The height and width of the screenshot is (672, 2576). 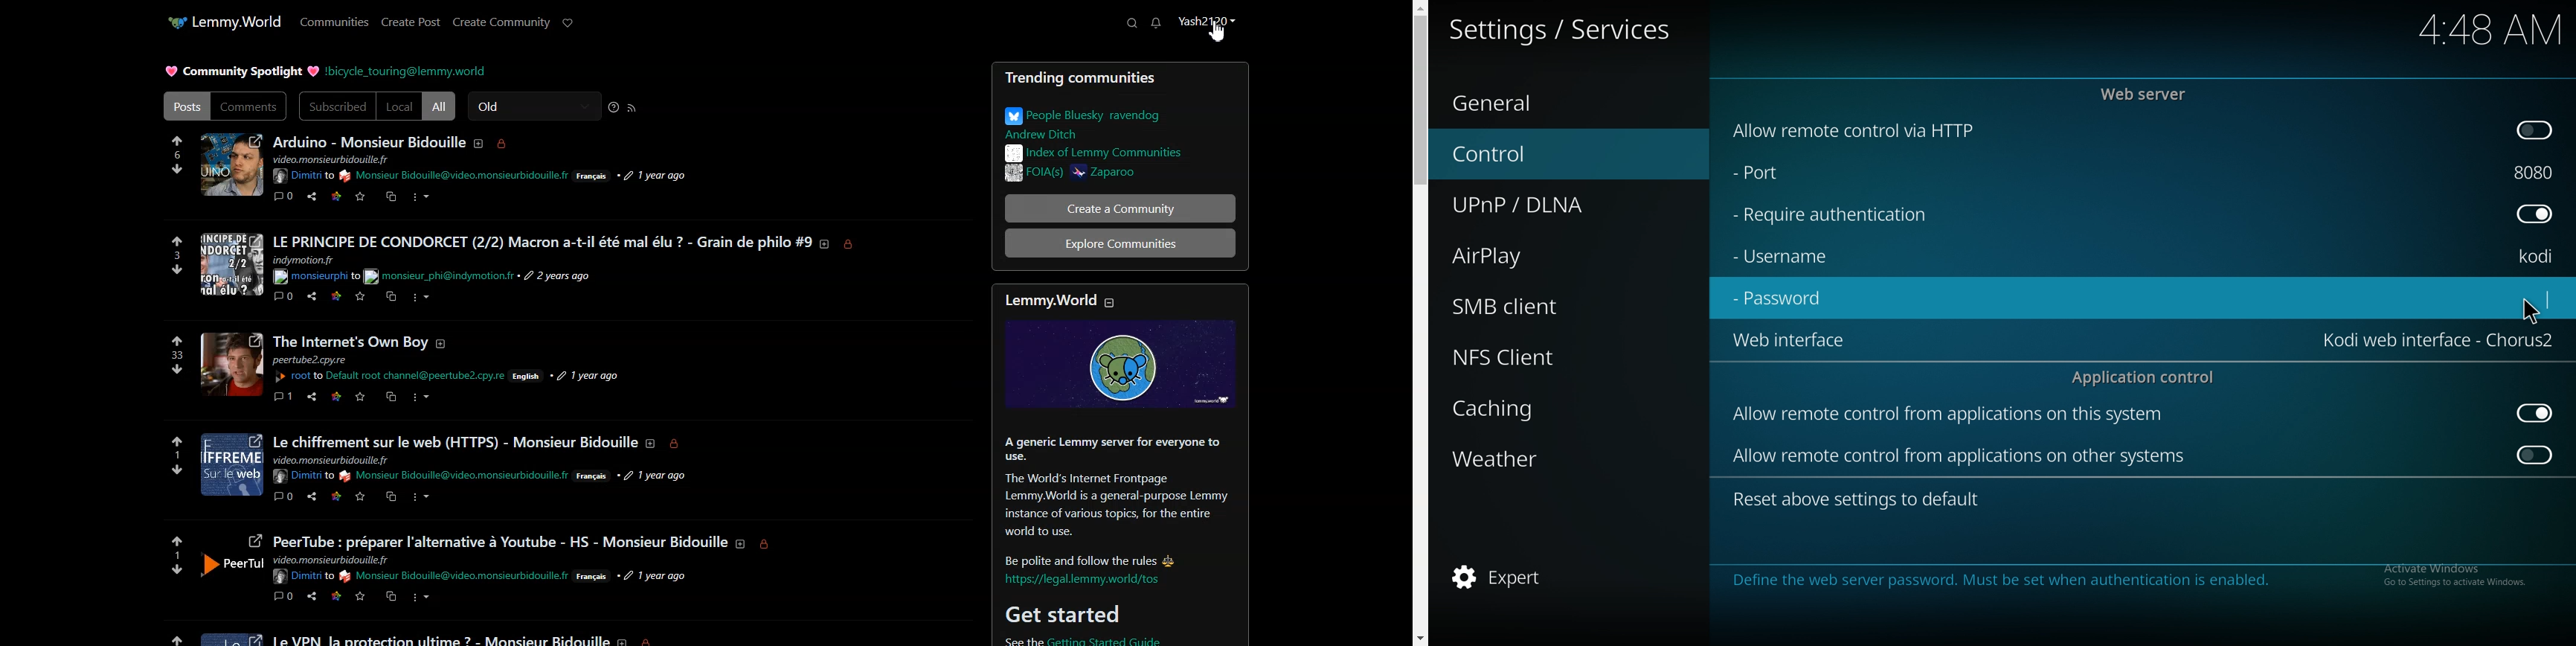 What do you see at coordinates (167, 470) in the screenshot?
I see `downvotes` at bounding box center [167, 470].